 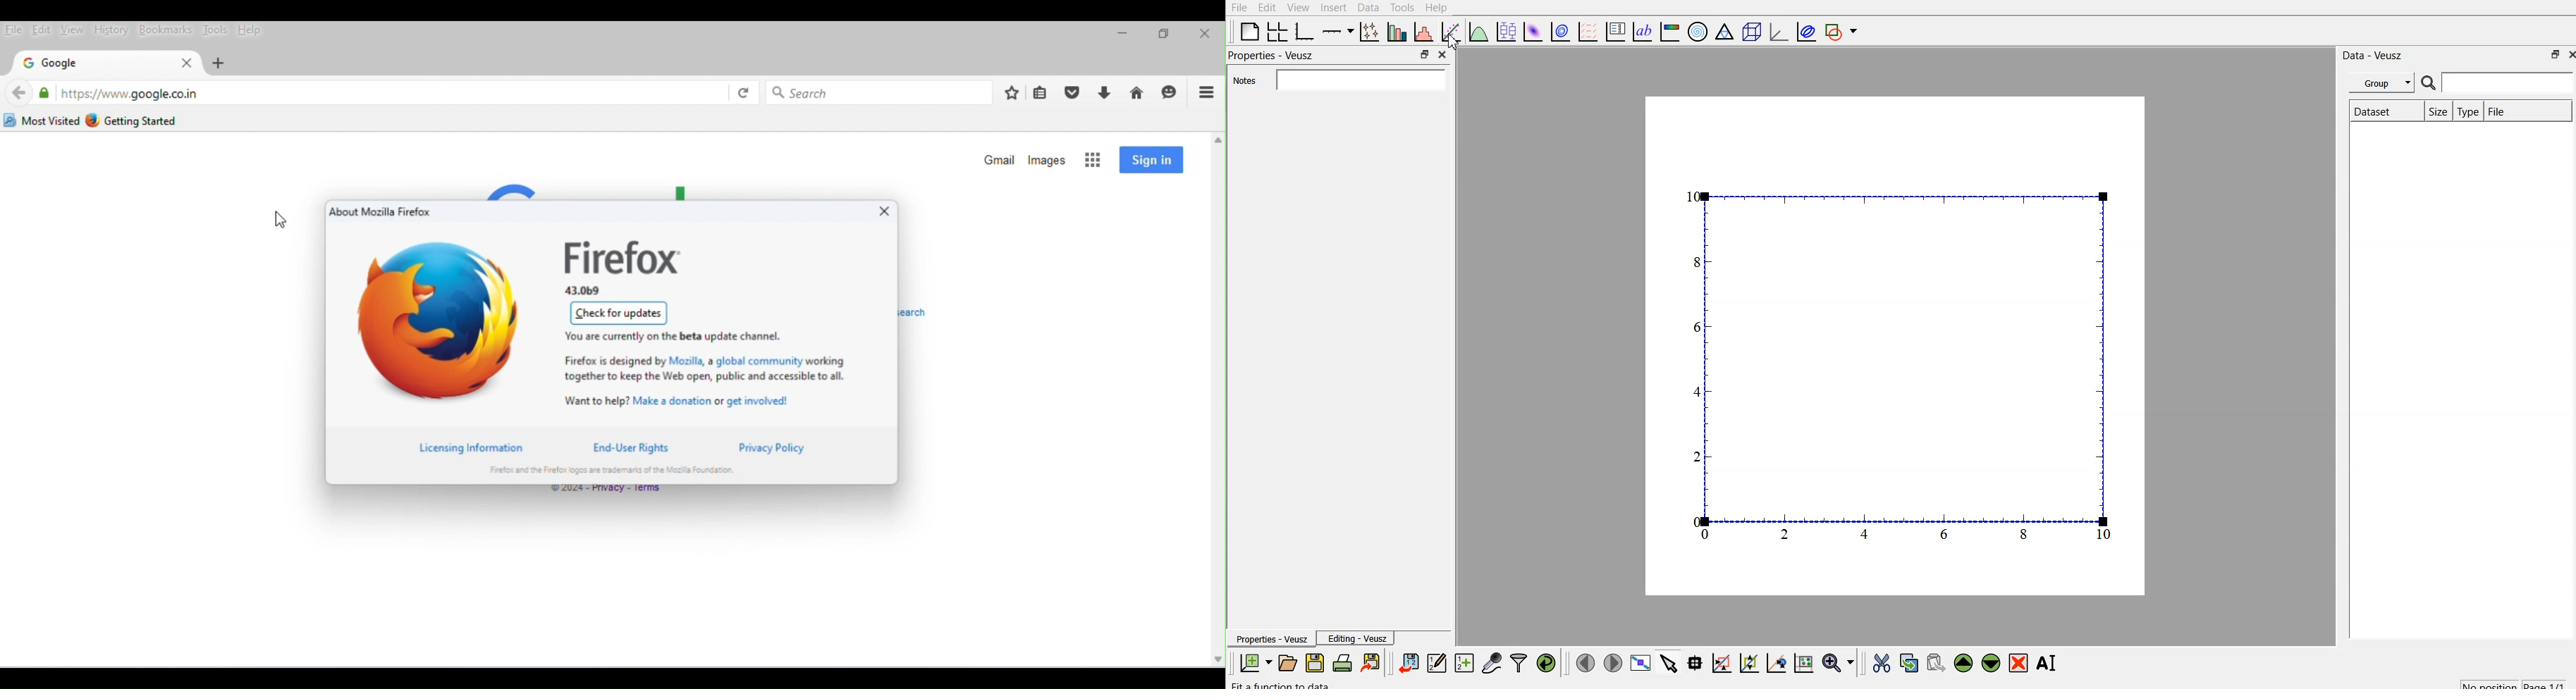 I want to click on graph, so click(x=1899, y=368).